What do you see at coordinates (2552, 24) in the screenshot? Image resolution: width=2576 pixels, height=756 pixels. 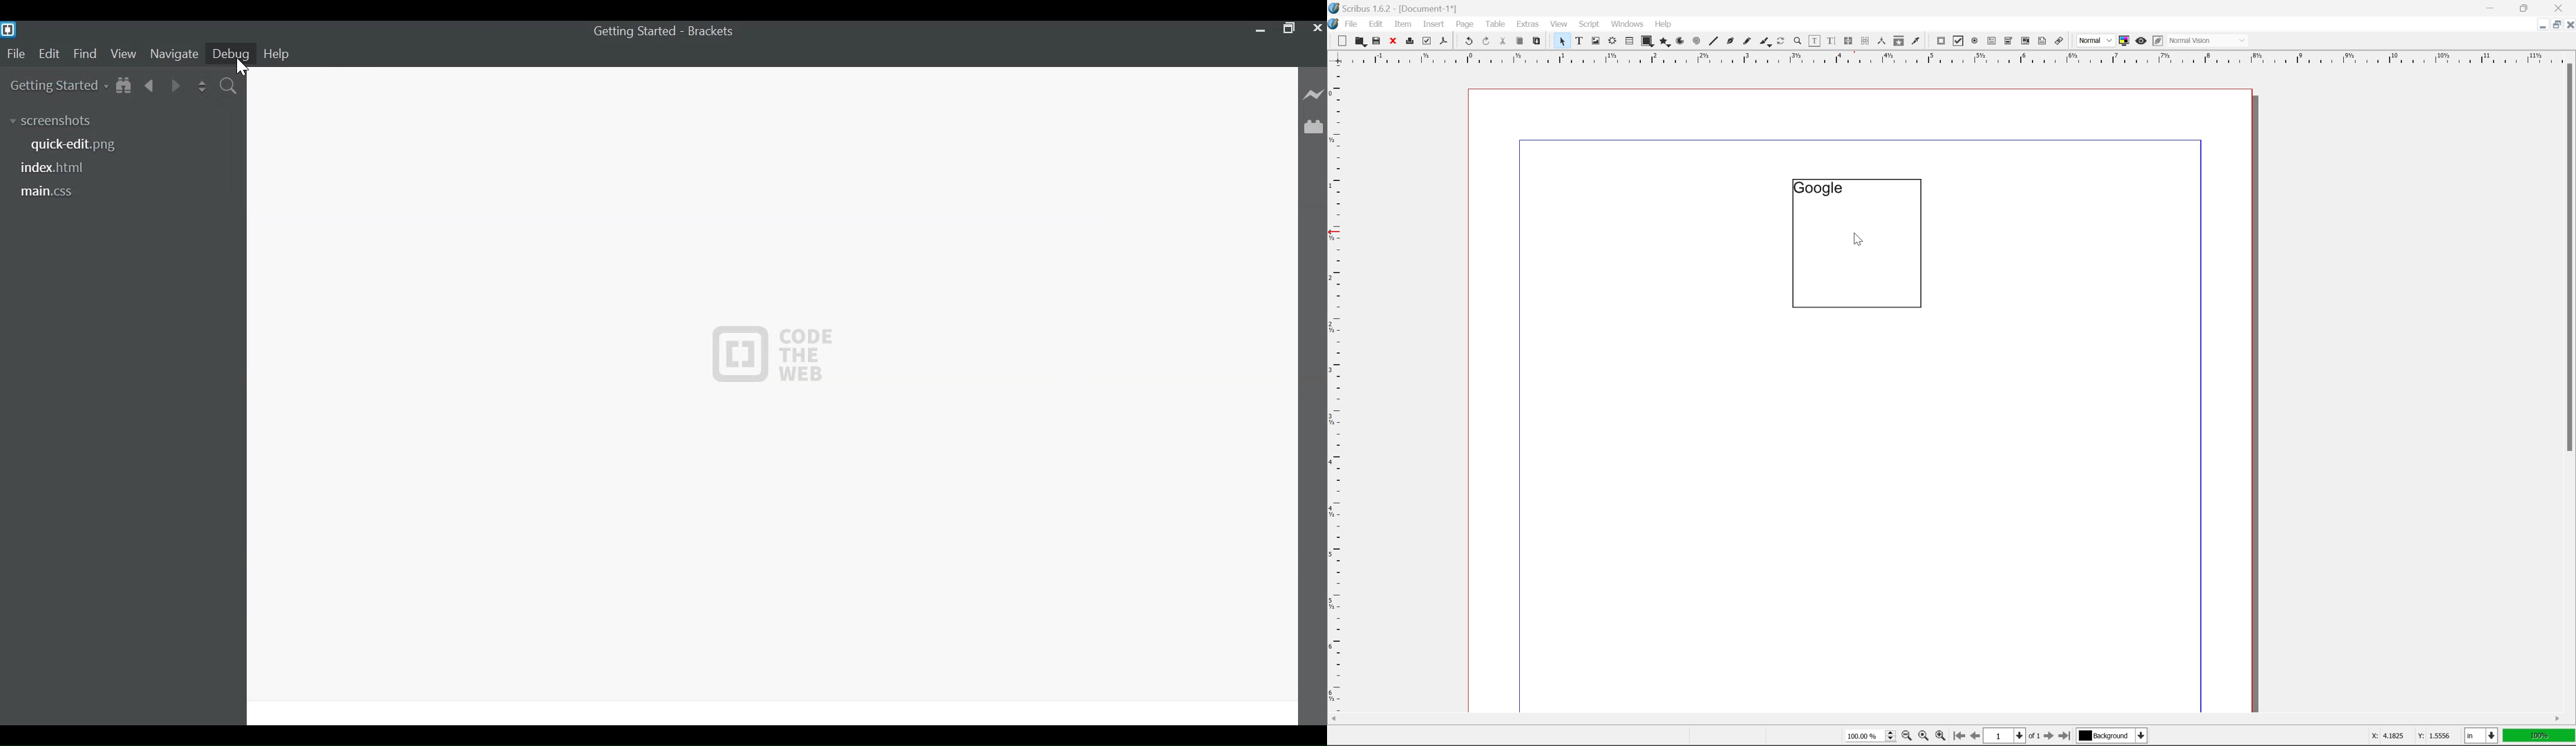 I see `restore down` at bounding box center [2552, 24].